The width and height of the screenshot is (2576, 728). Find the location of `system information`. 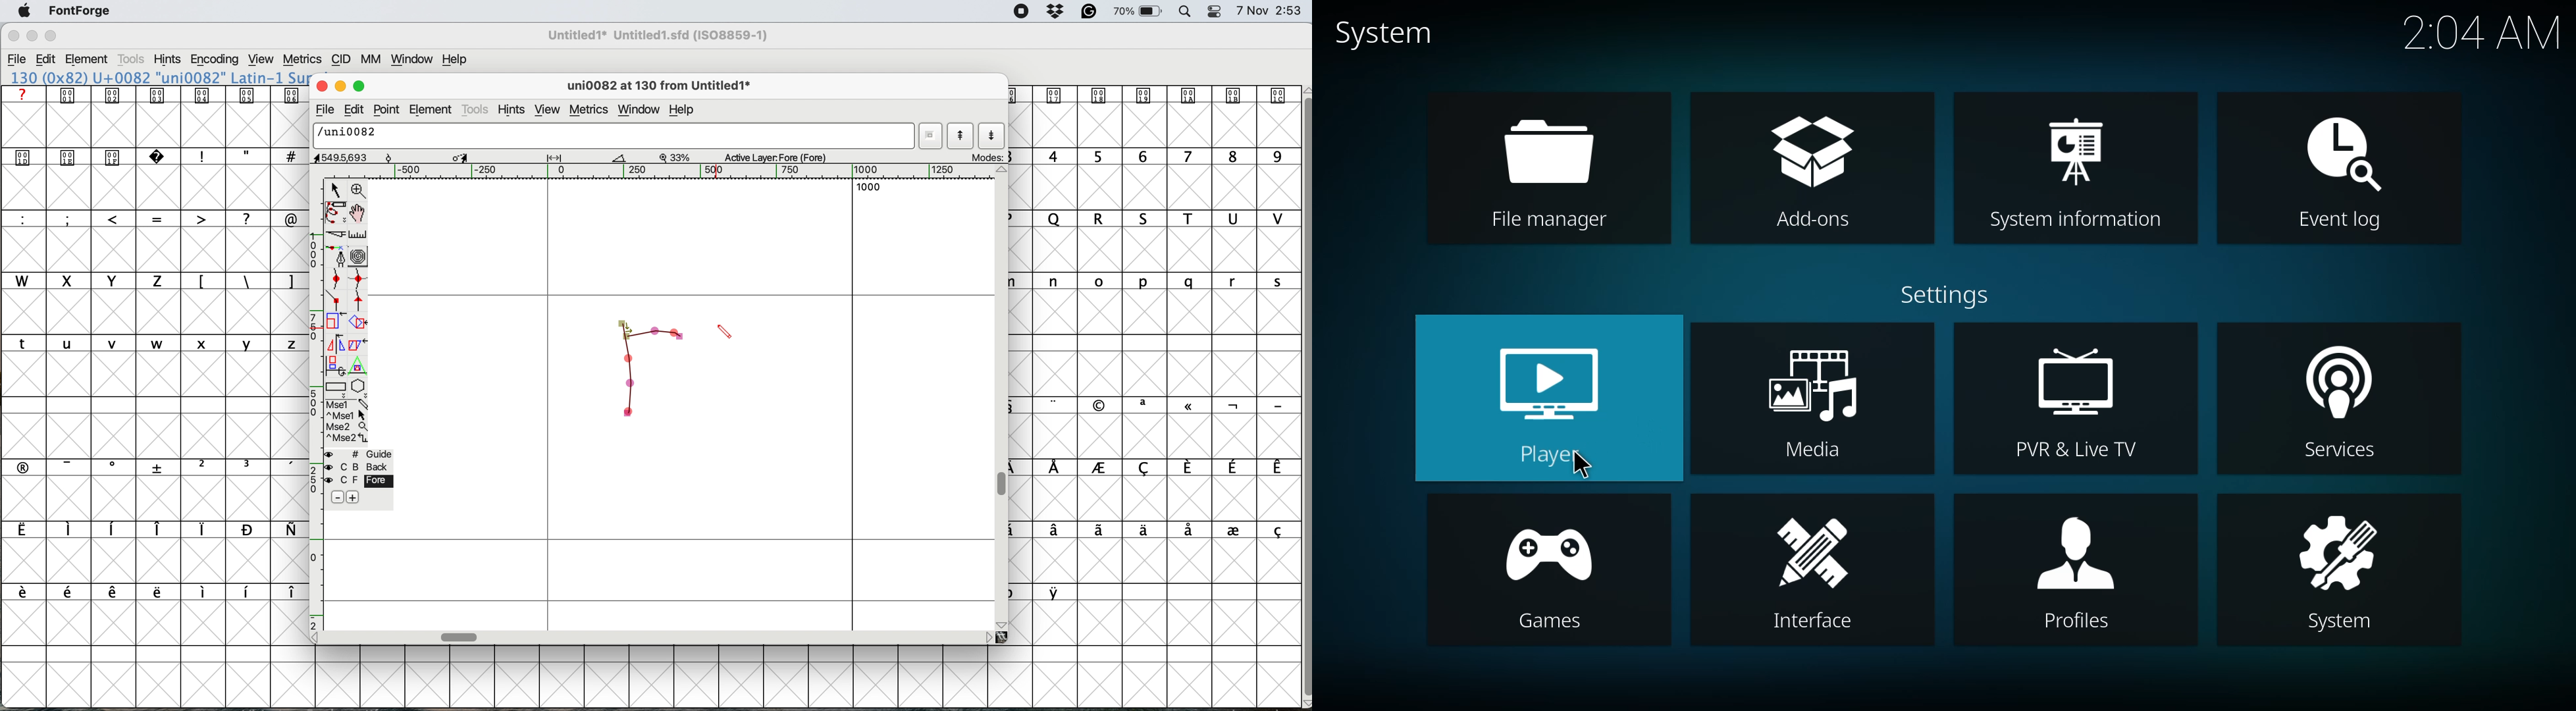

system information is located at coordinates (2080, 164).